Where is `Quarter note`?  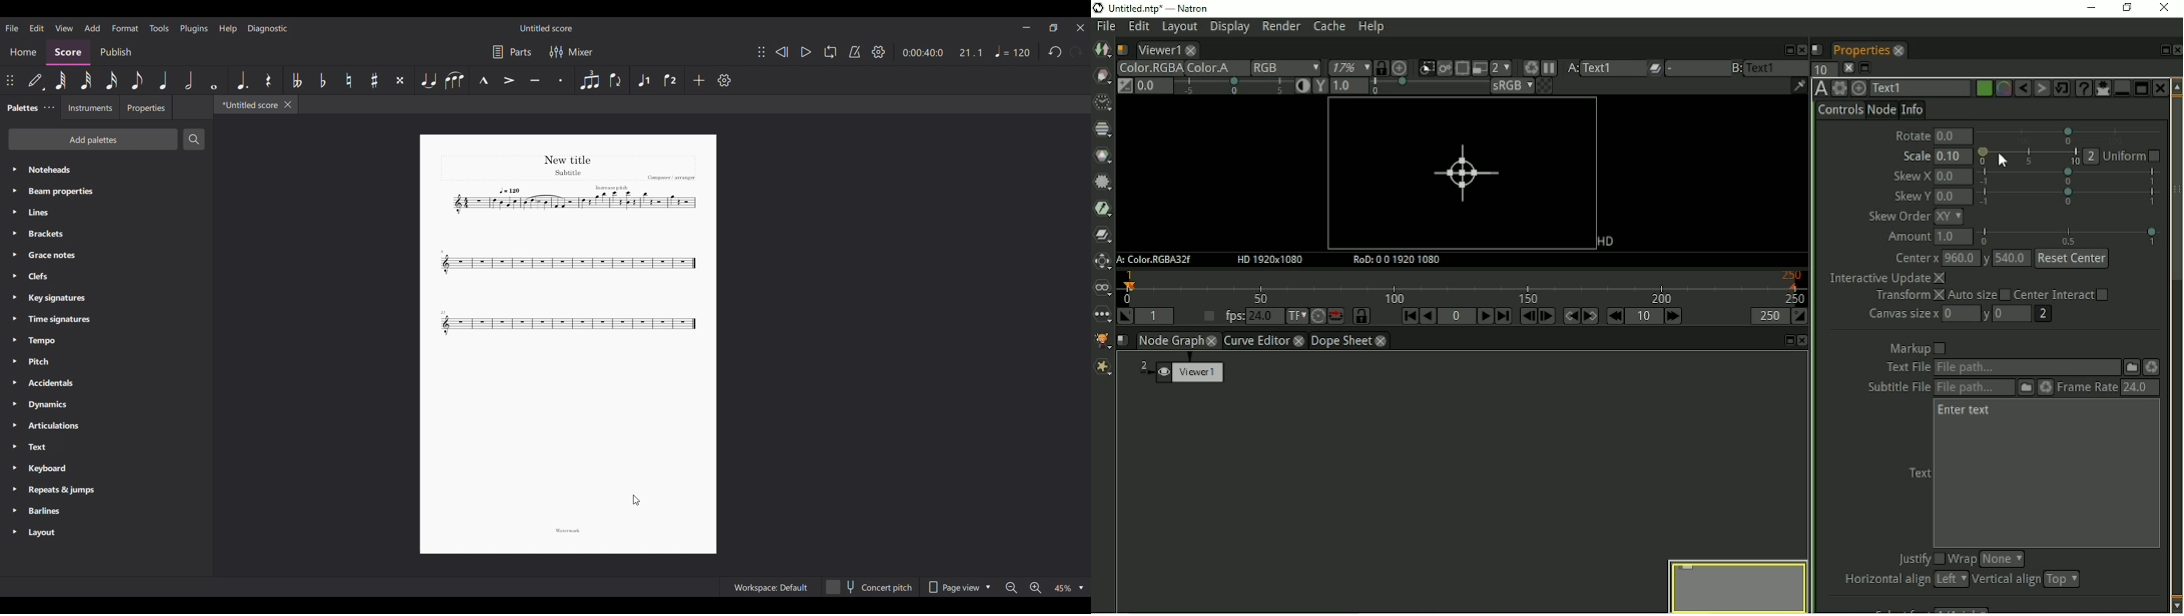 Quarter note is located at coordinates (163, 80).